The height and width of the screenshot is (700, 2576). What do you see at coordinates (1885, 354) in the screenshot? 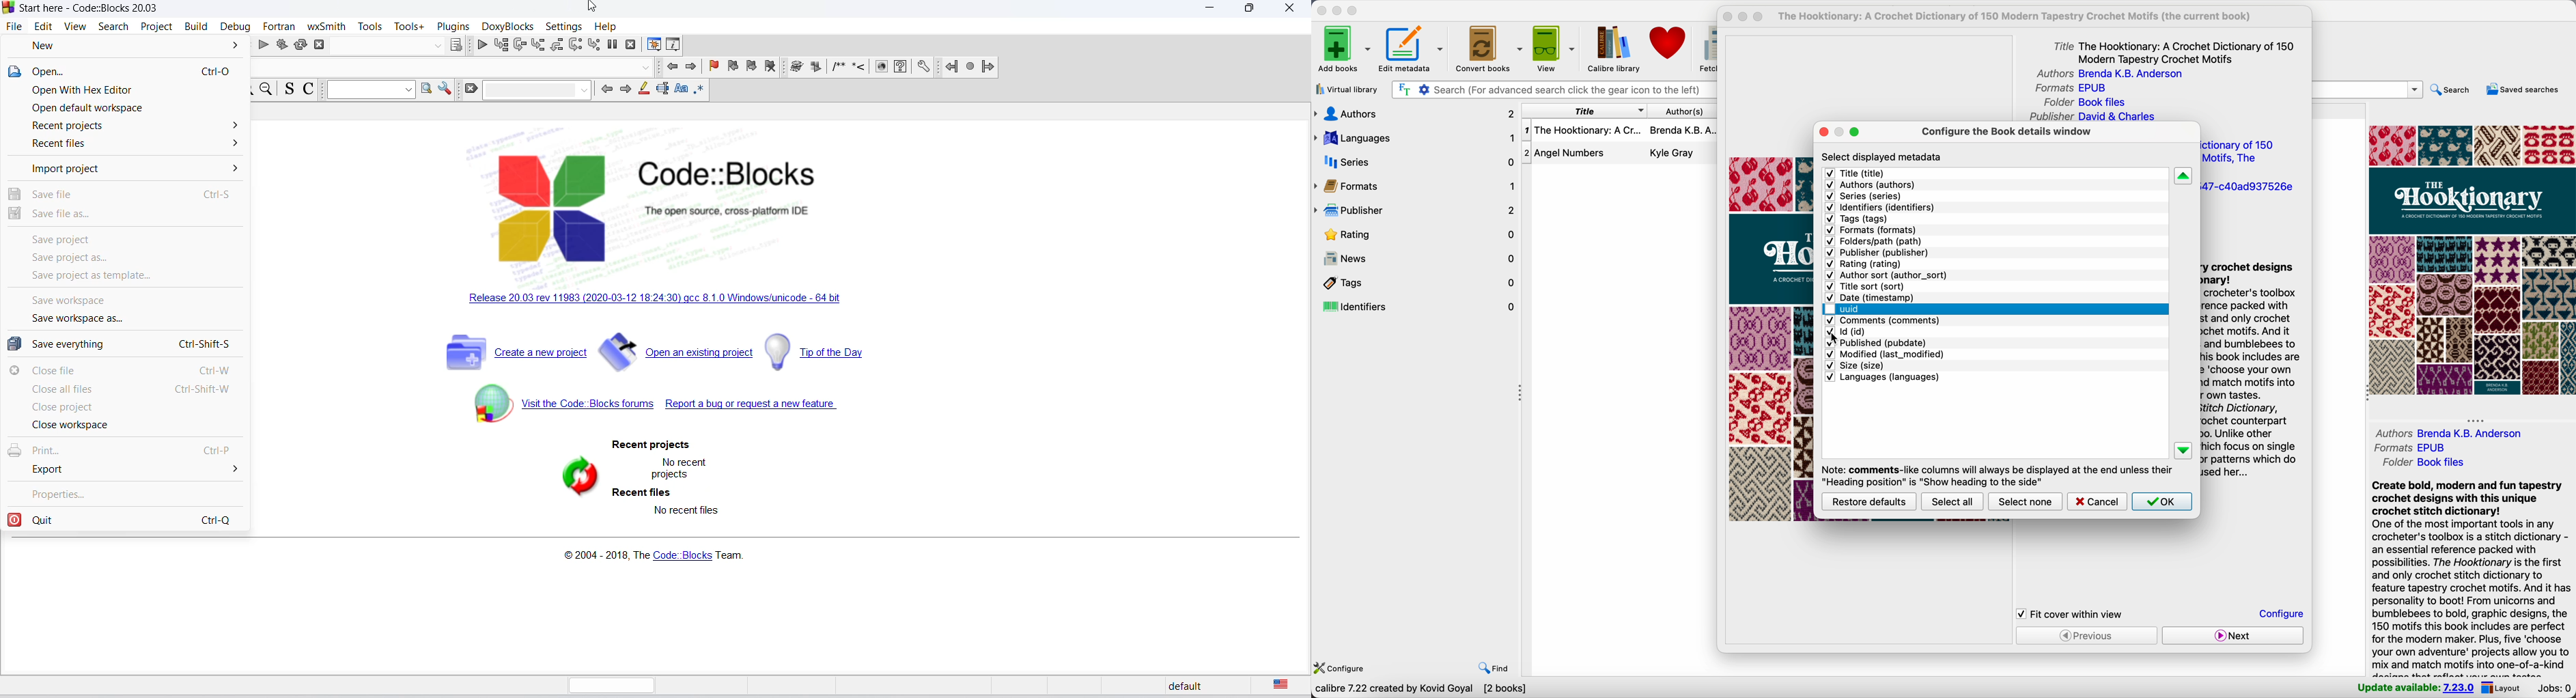
I see `modified` at bounding box center [1885, 354].